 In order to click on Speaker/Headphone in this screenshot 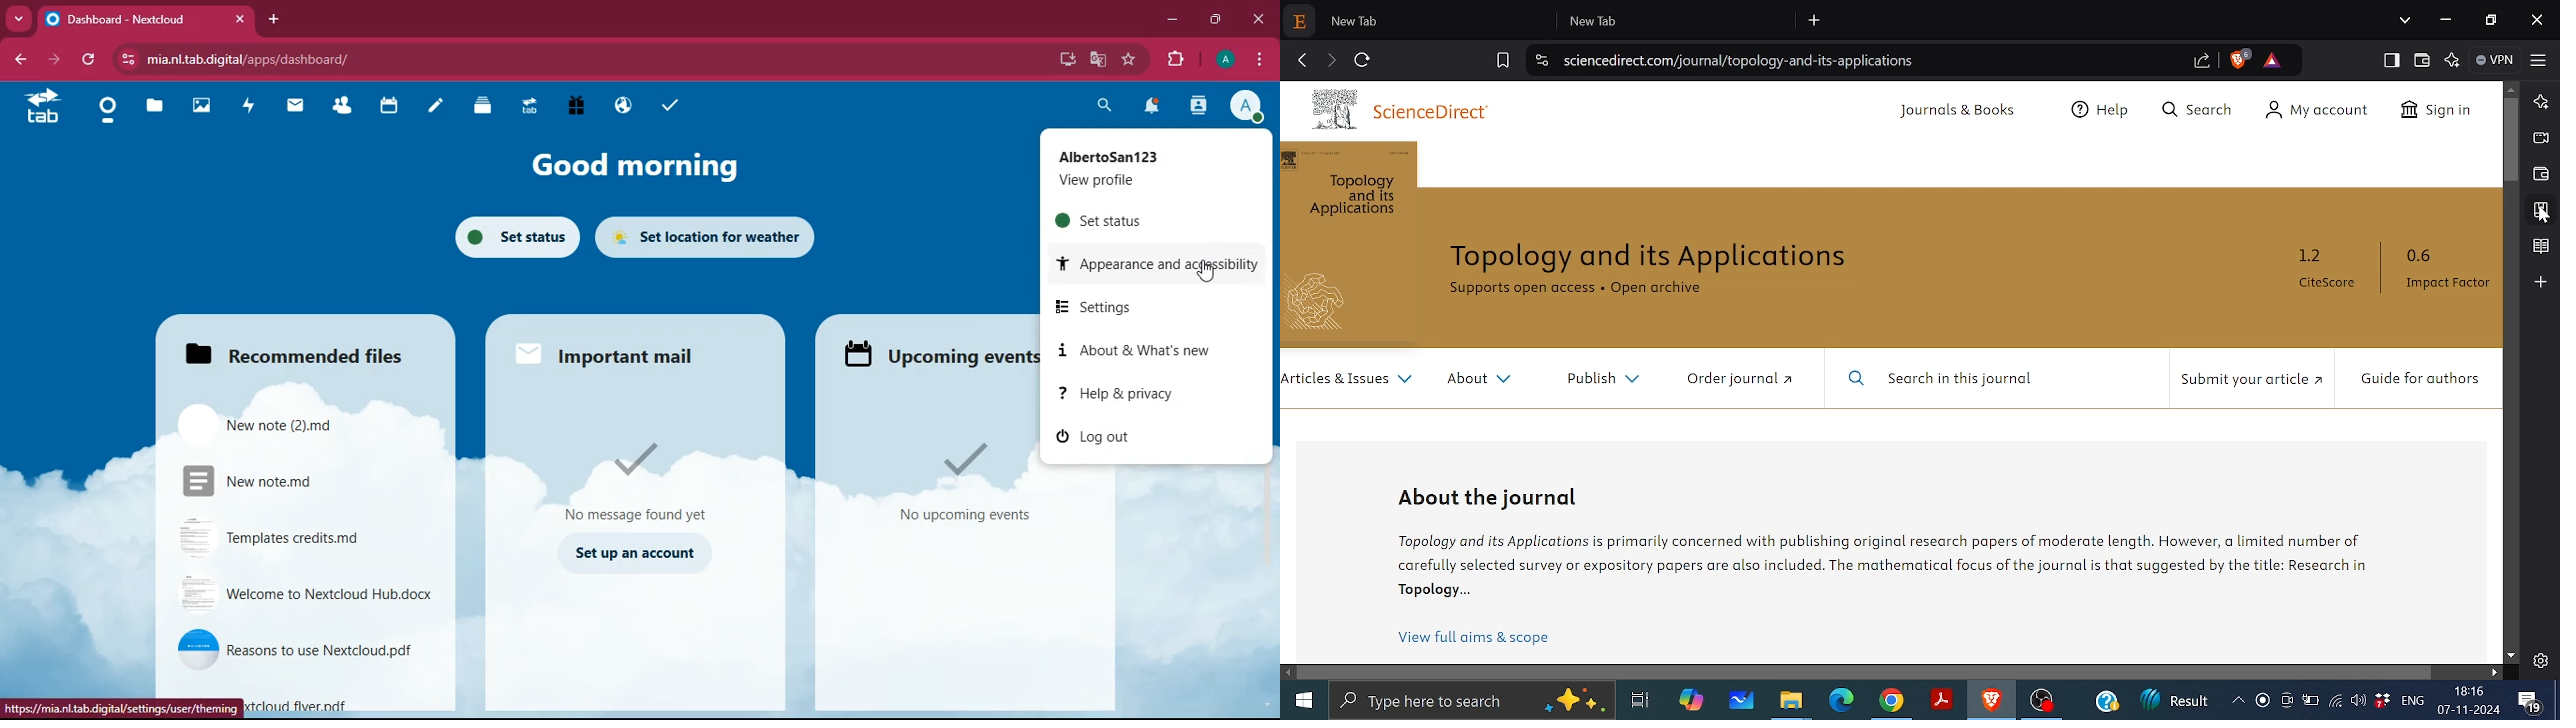, I will do `click(2358, 700)`.